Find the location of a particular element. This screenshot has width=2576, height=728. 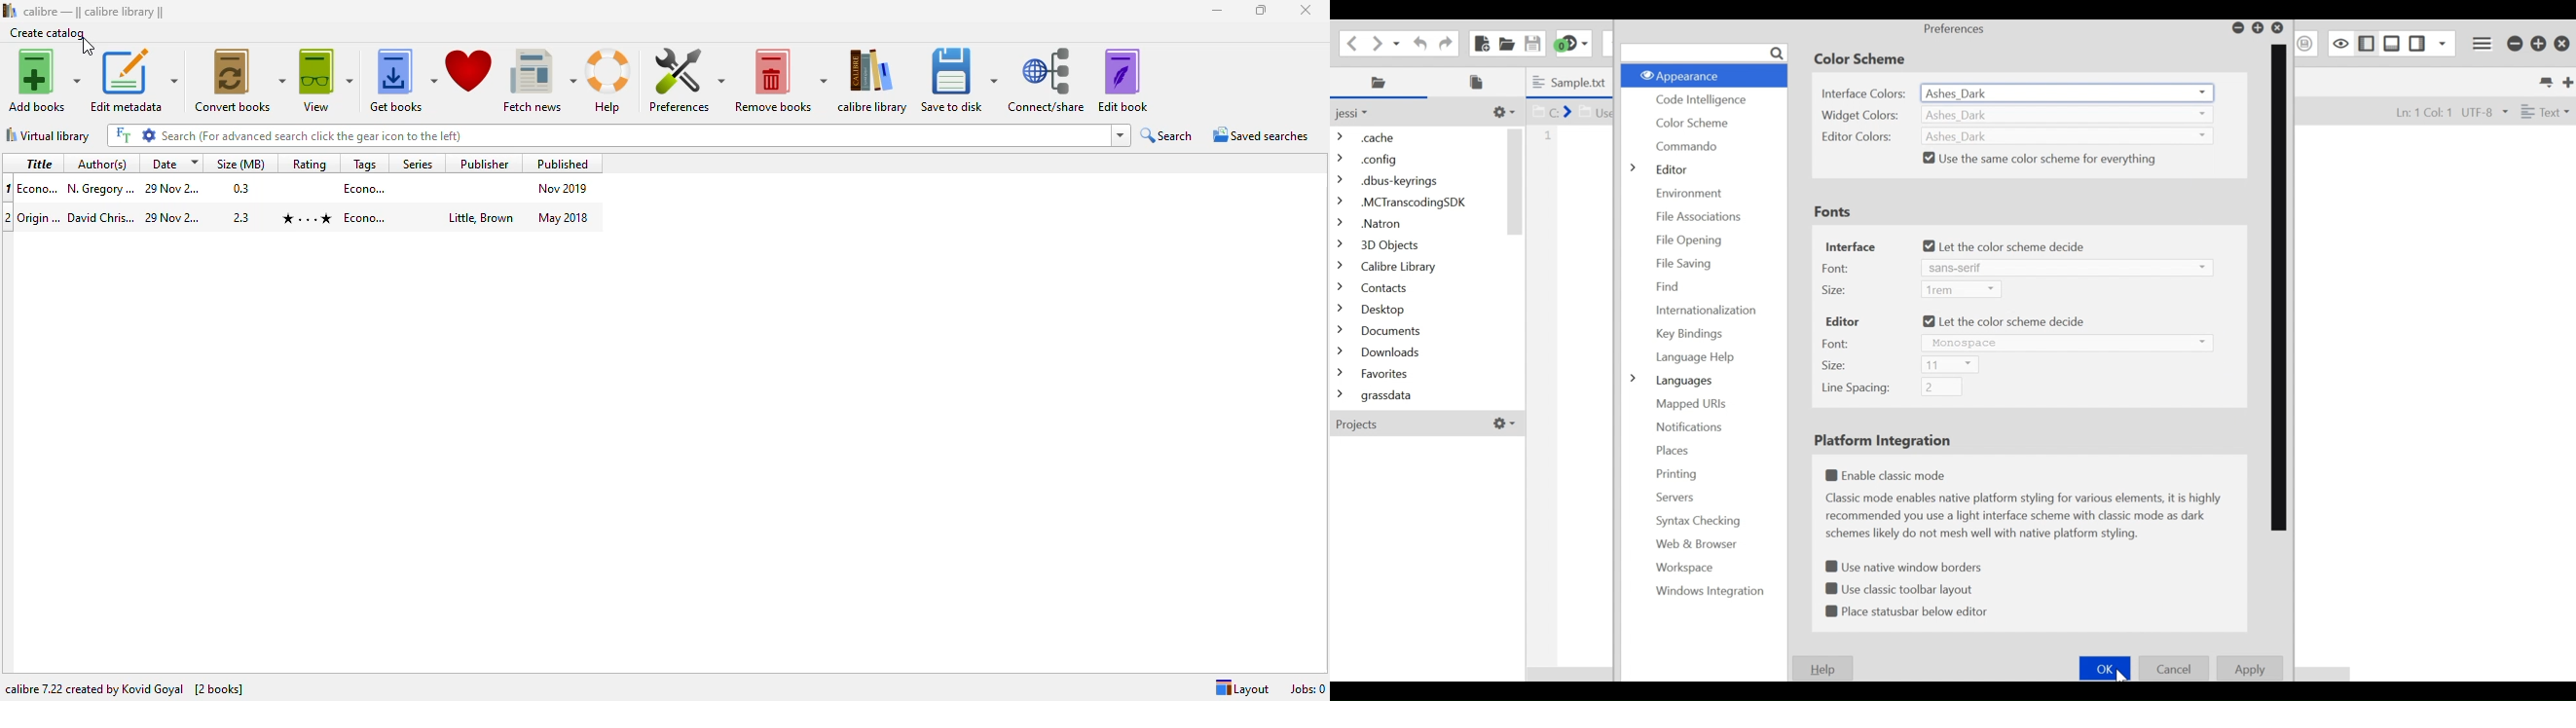

layout is located at coordinates (1242, 688).